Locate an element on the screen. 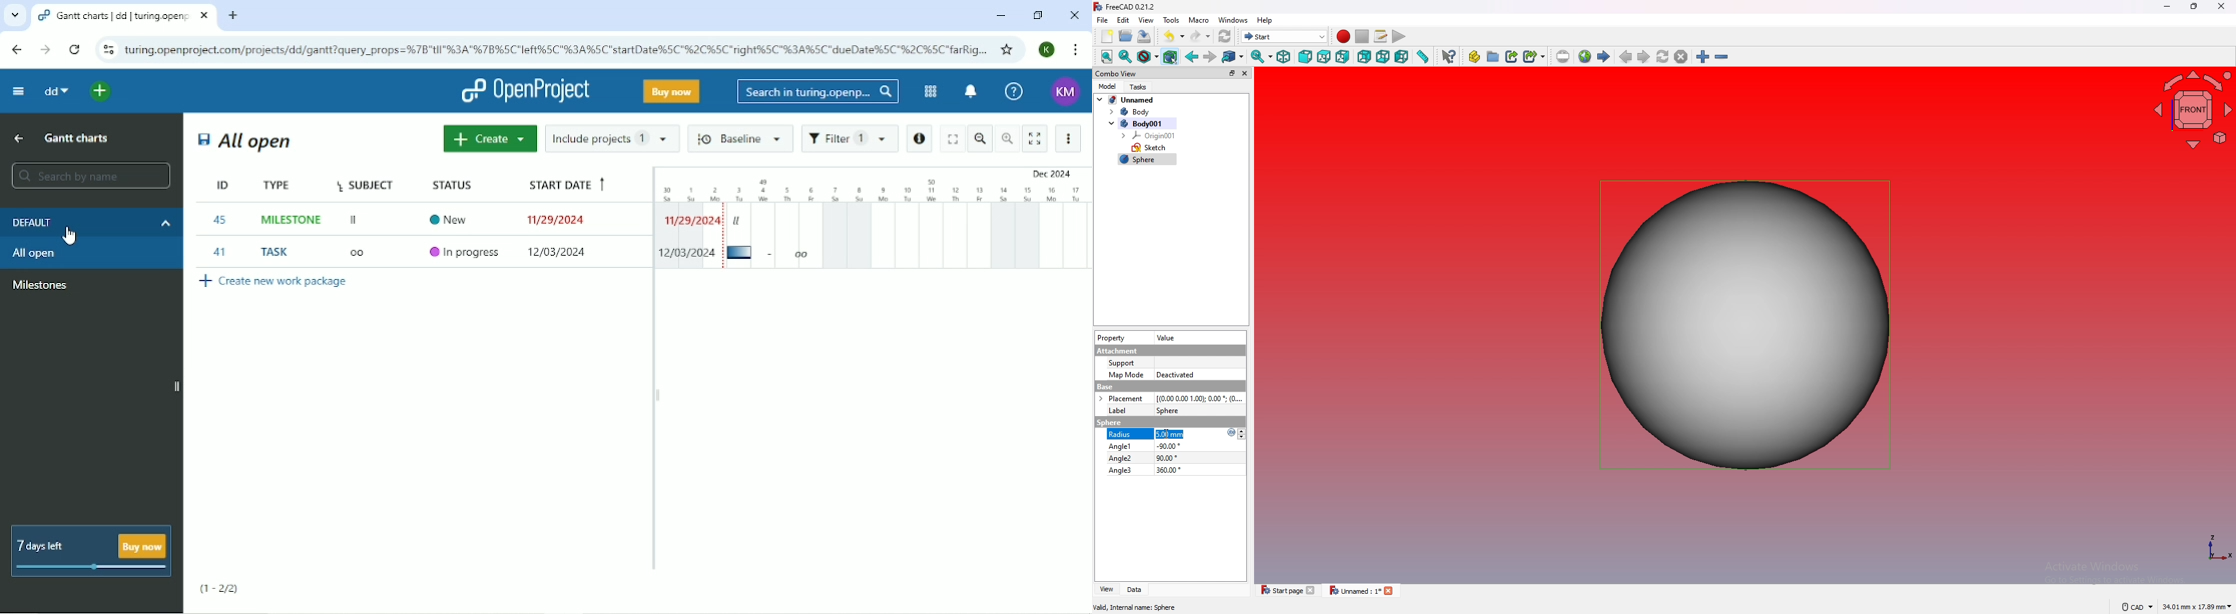 This screenshot has width=2240, height=616. Fullscreen is located at coordinates (954, 138).